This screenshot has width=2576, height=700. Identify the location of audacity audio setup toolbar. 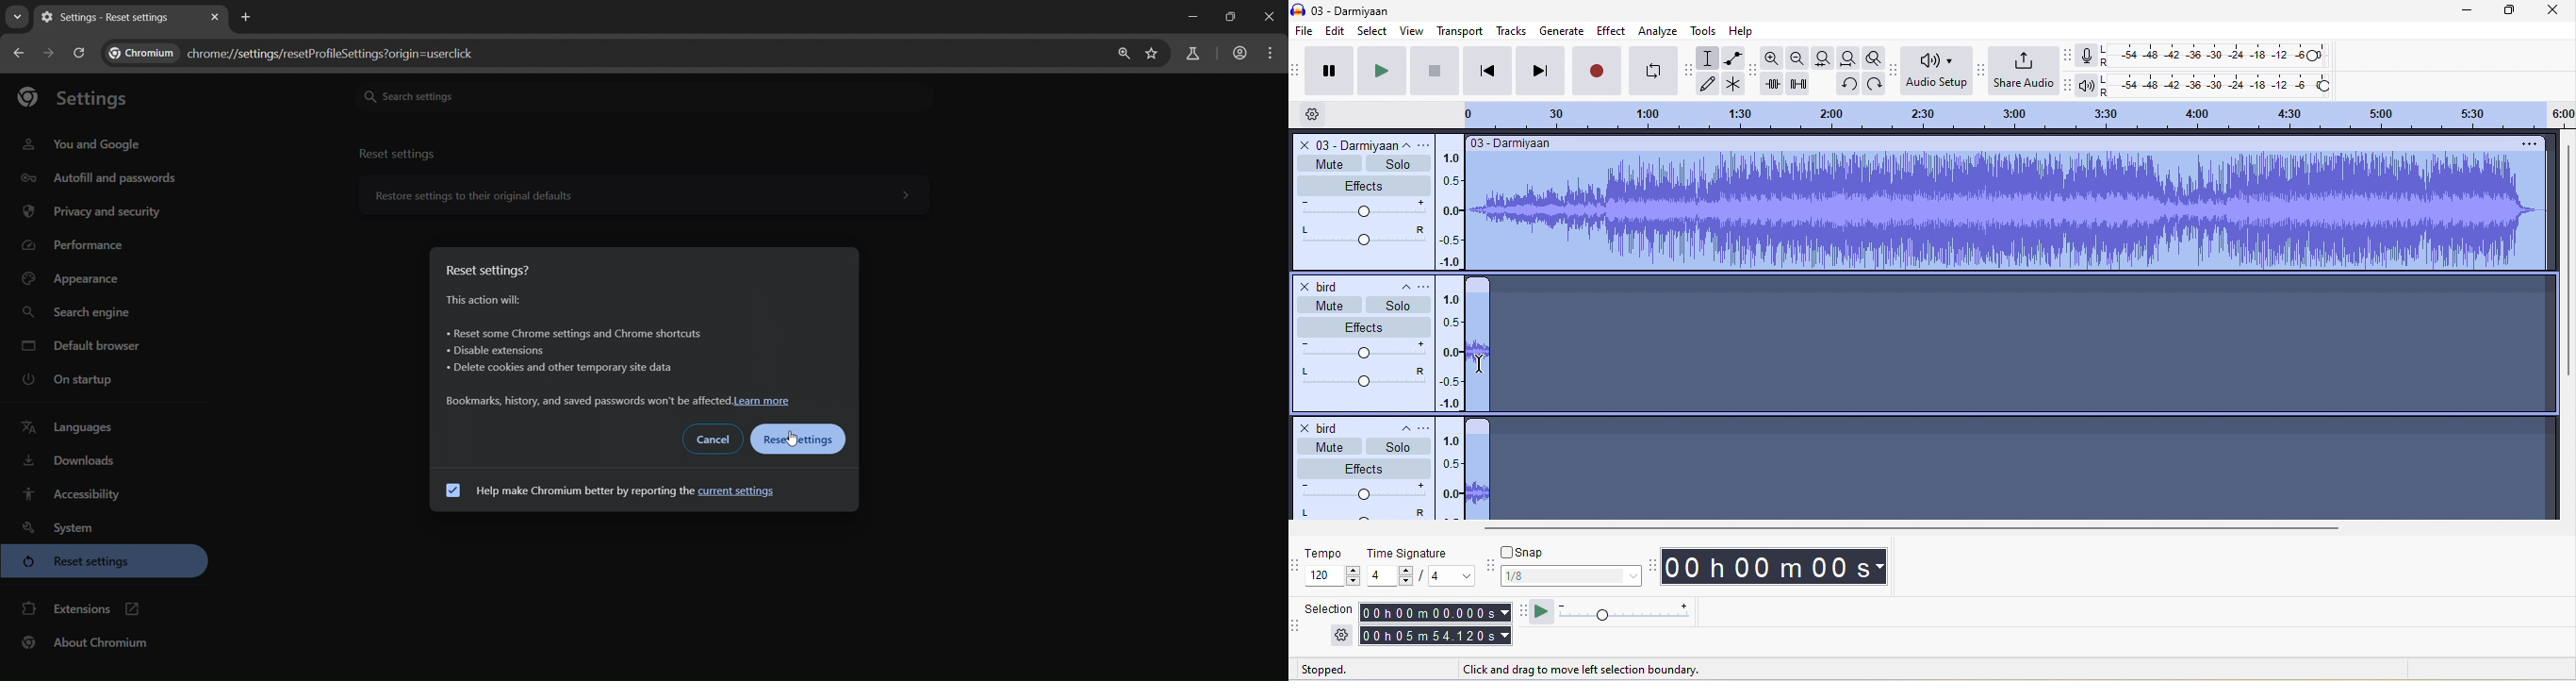
(1899, 69).